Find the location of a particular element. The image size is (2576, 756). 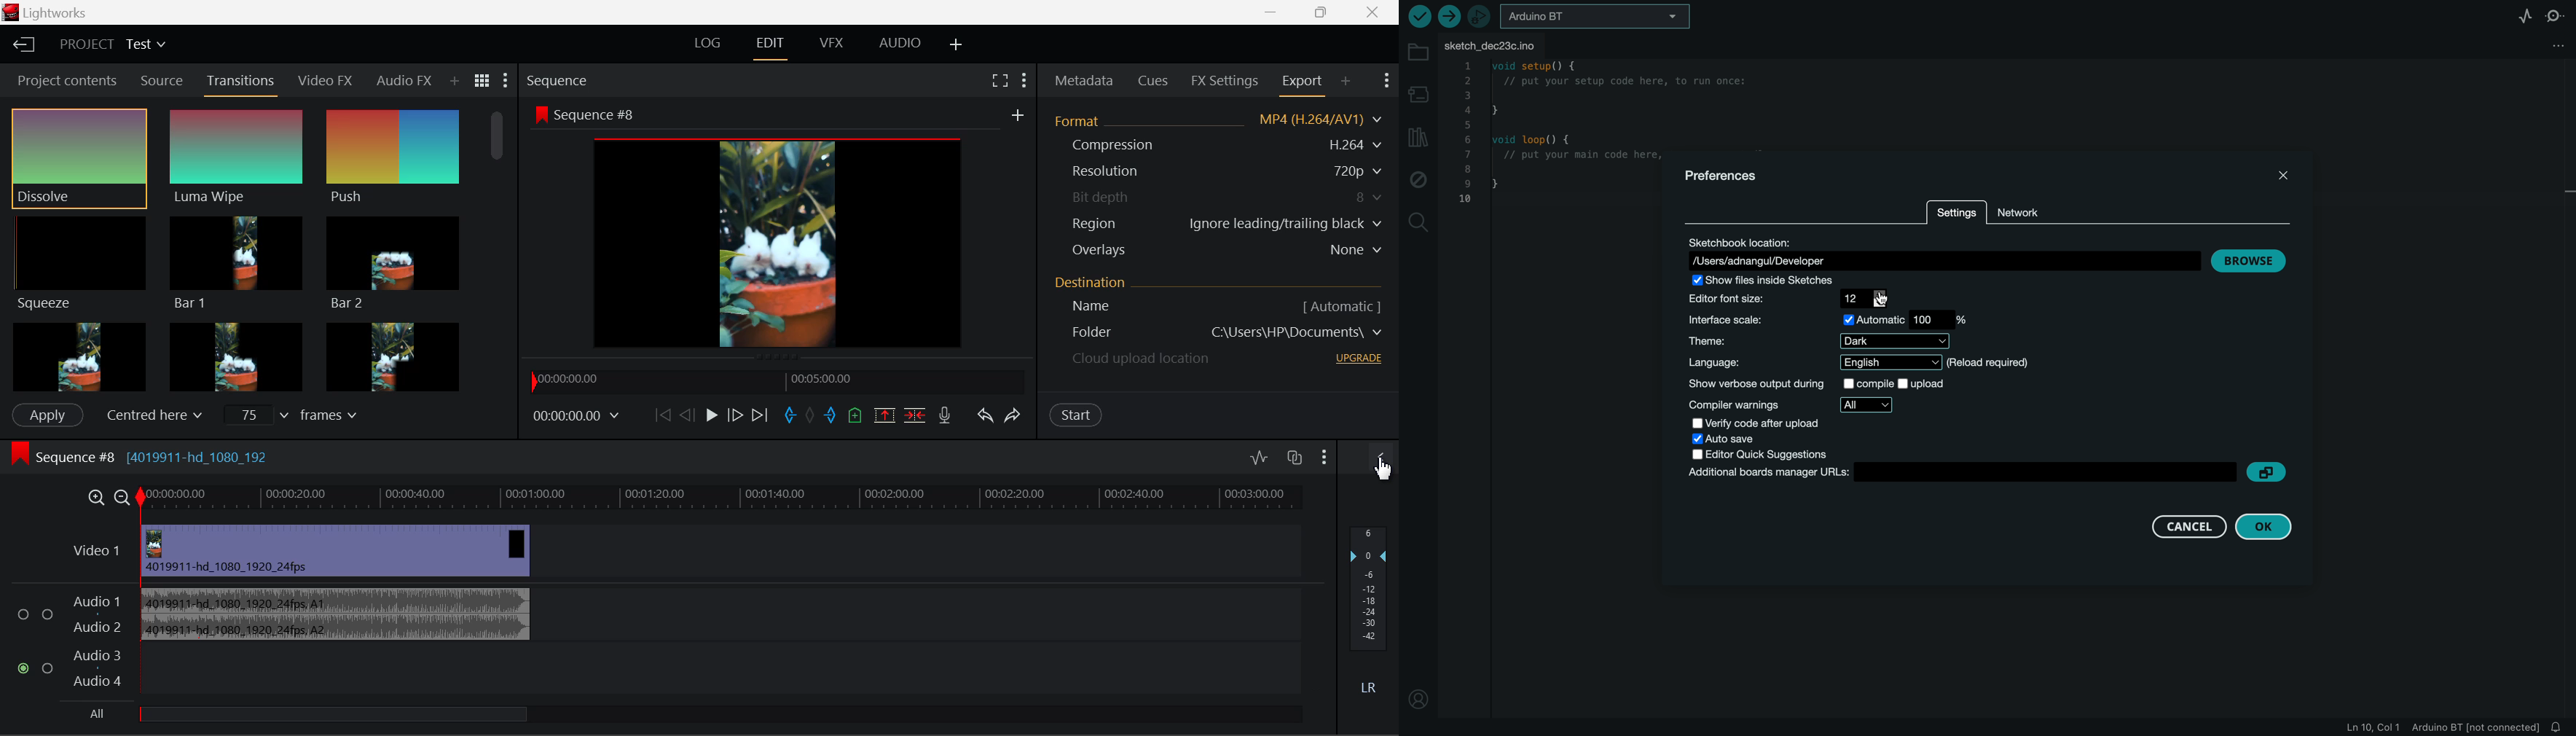

Squeeze is located at coordinates (77, 262).